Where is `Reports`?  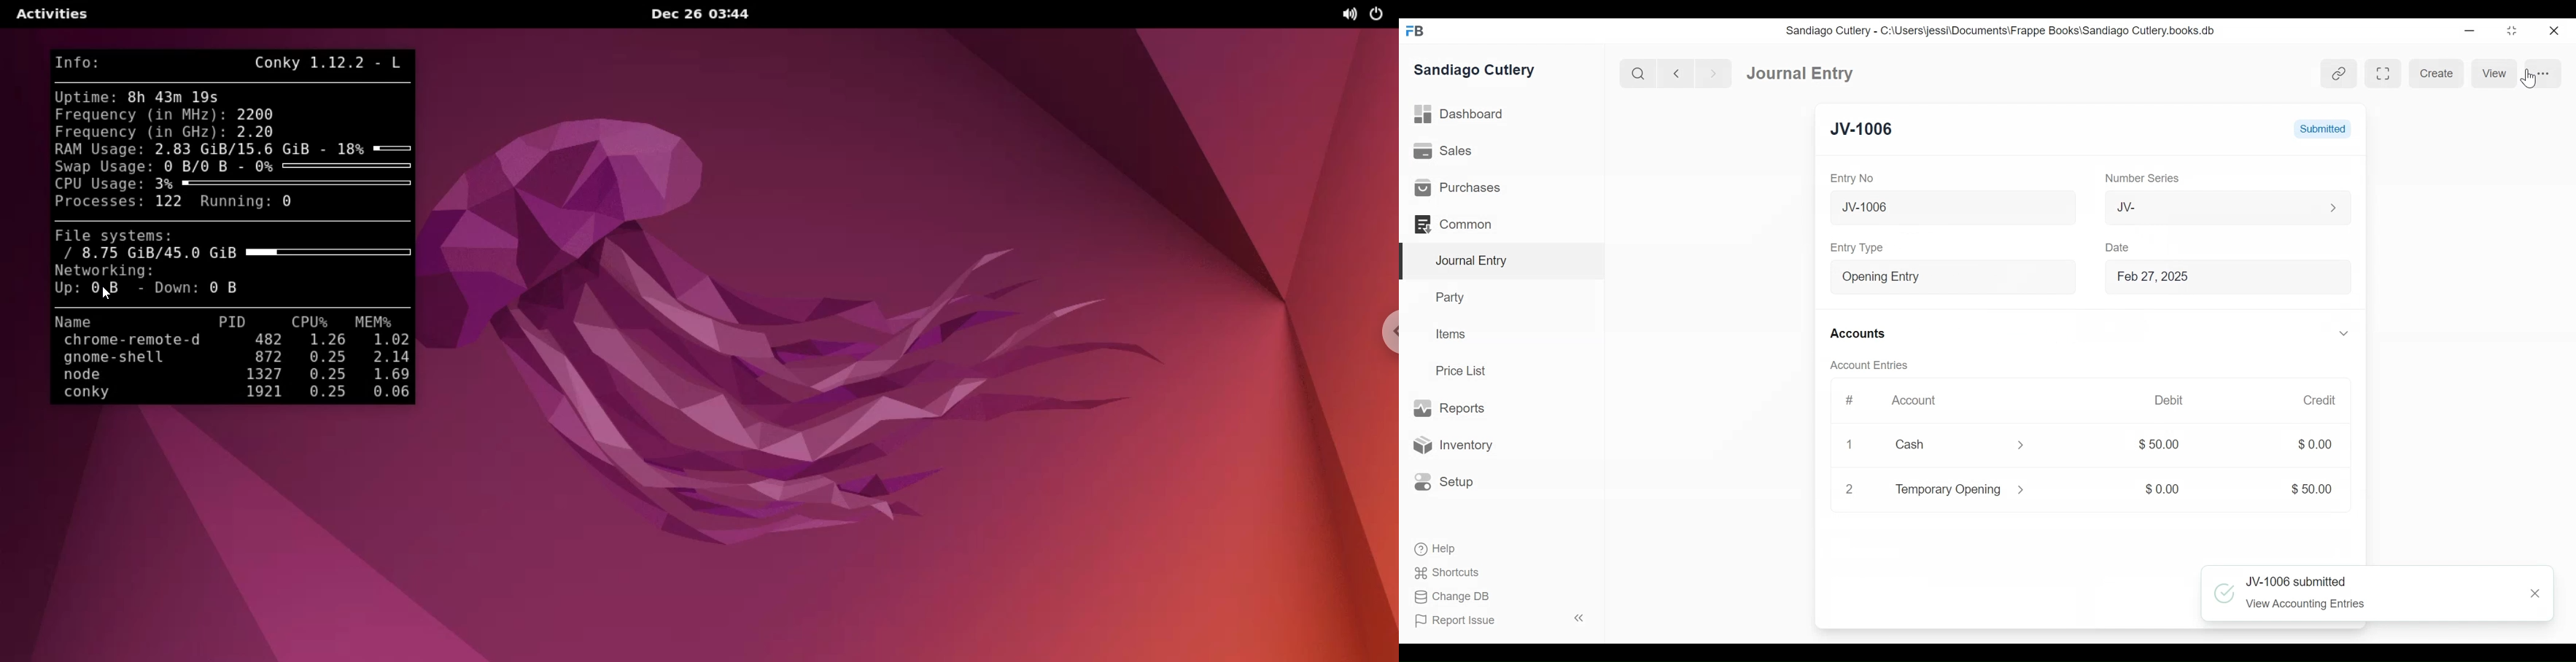
Reports is located at coordinates (1453, 408).